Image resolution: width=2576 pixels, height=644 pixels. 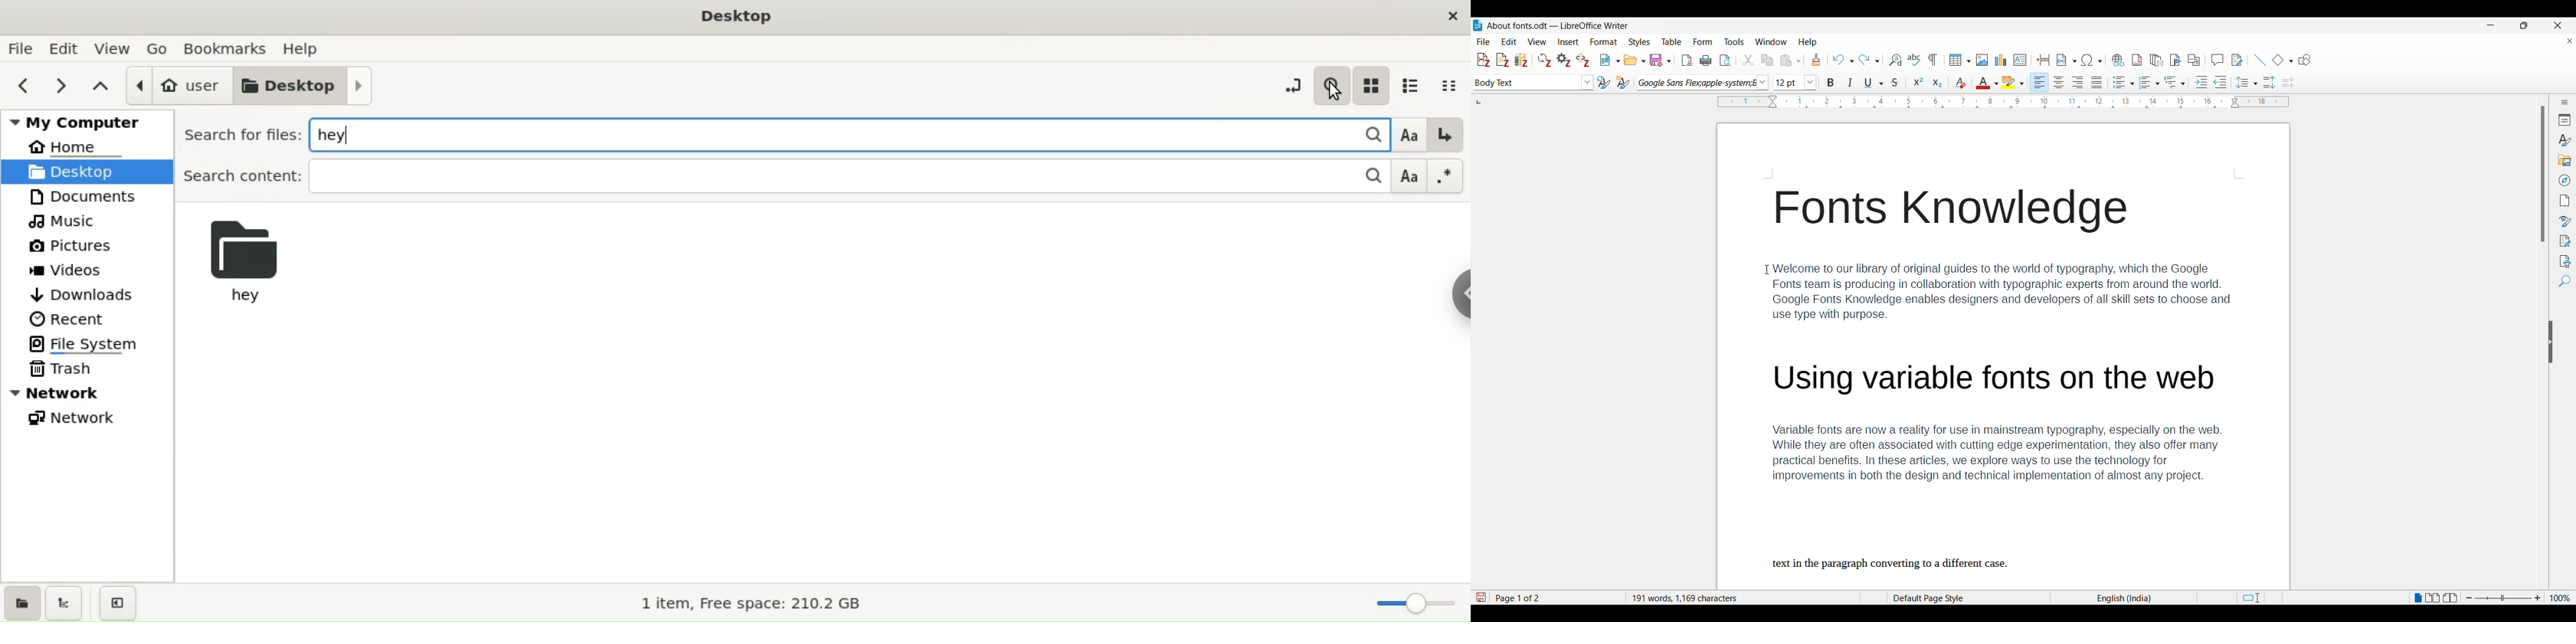 What do you see at coordinates (1703, 42) in the screenshot?
I see `Form menu` at bounding box center [1703, 42].